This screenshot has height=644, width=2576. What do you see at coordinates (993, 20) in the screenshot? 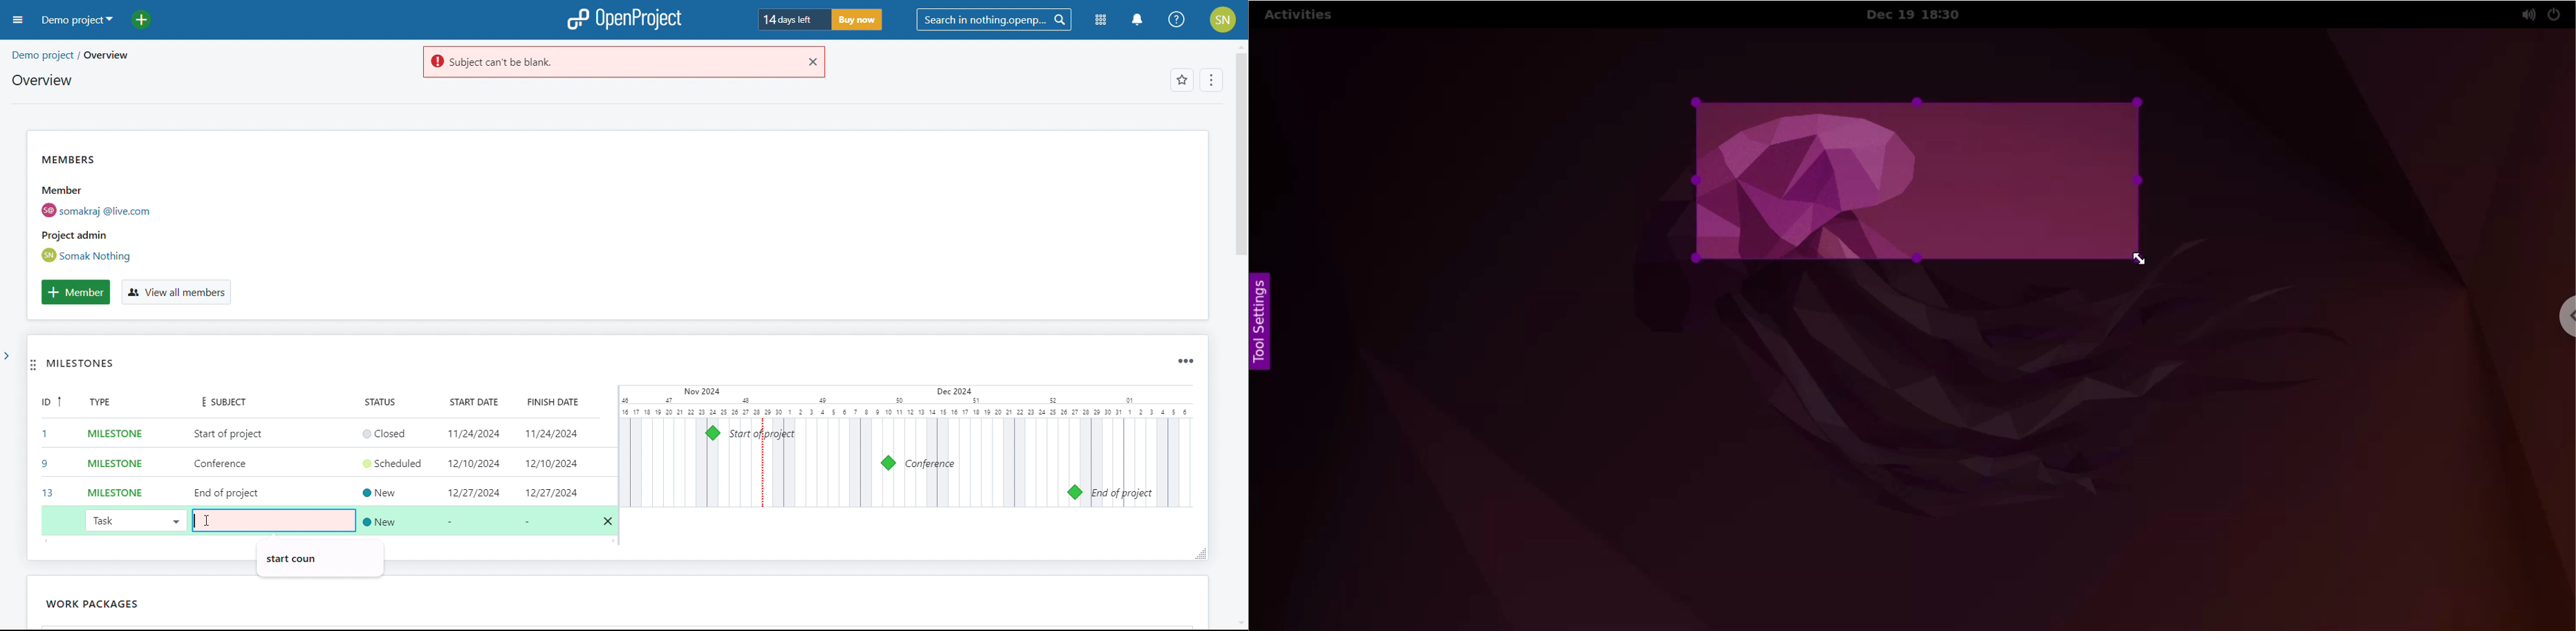
I see `search` at bounding box center [993, 20].